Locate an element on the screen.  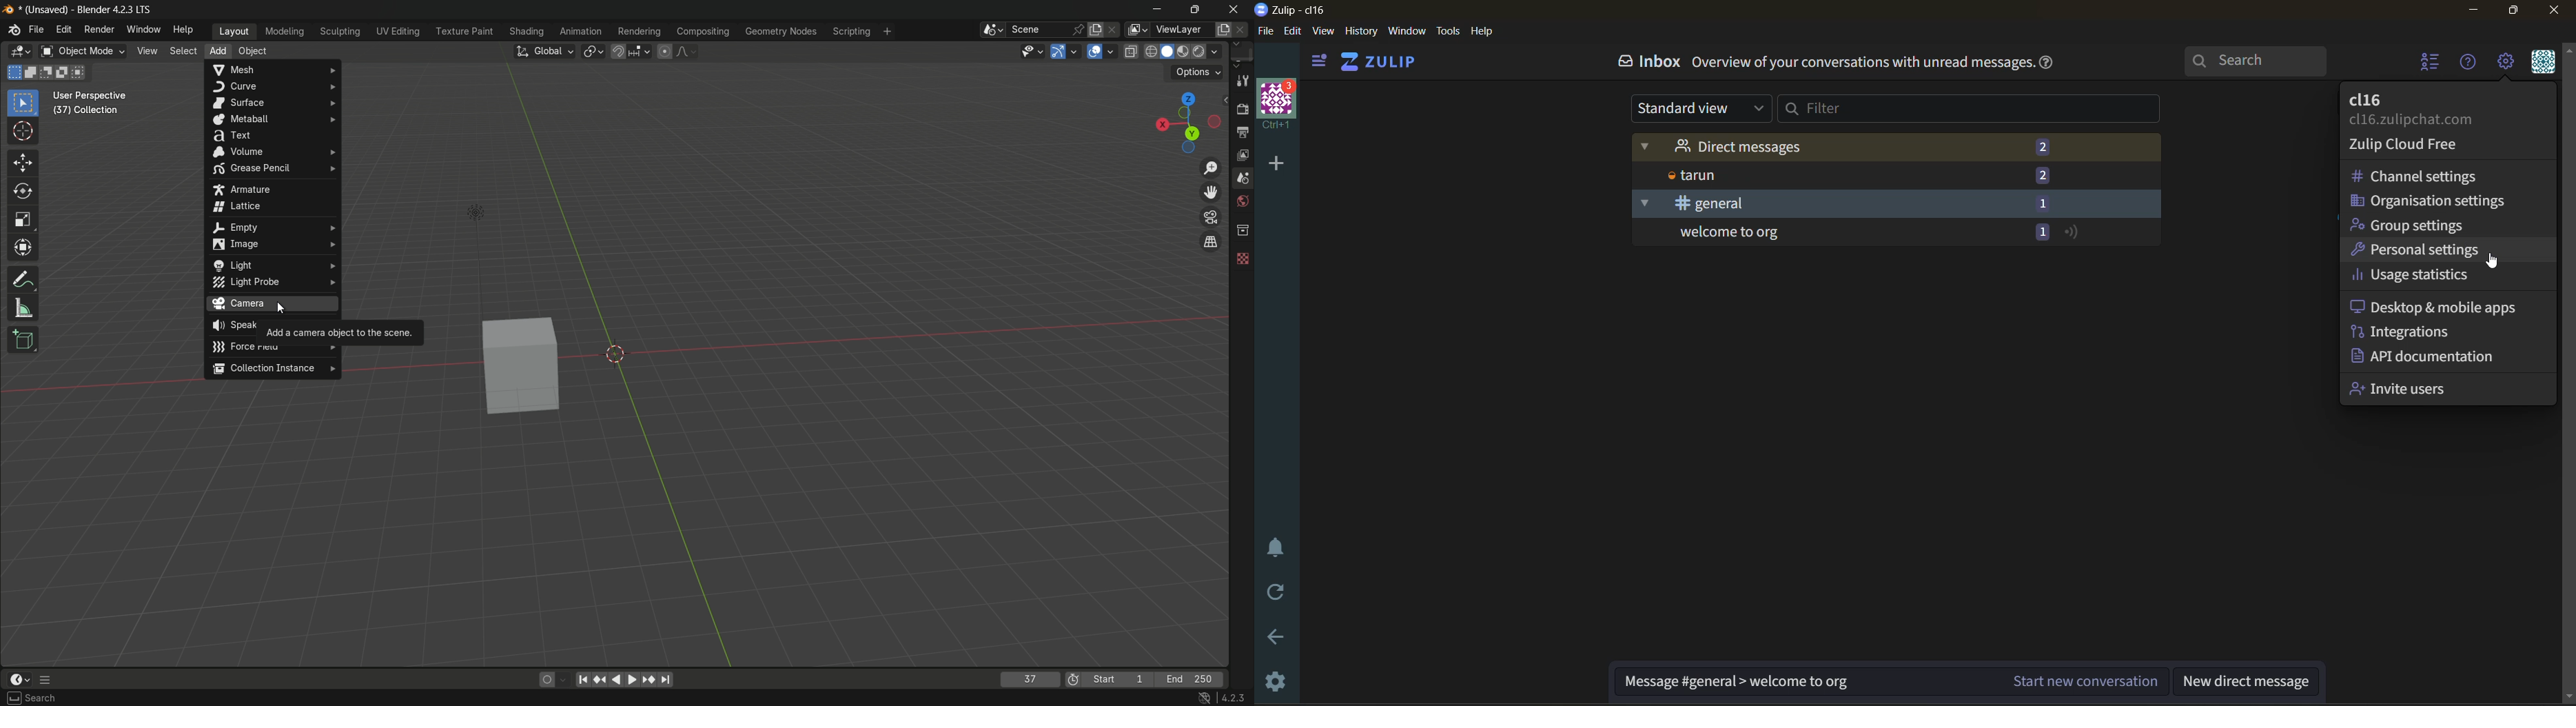
help is located at coordinates (2047, 64).